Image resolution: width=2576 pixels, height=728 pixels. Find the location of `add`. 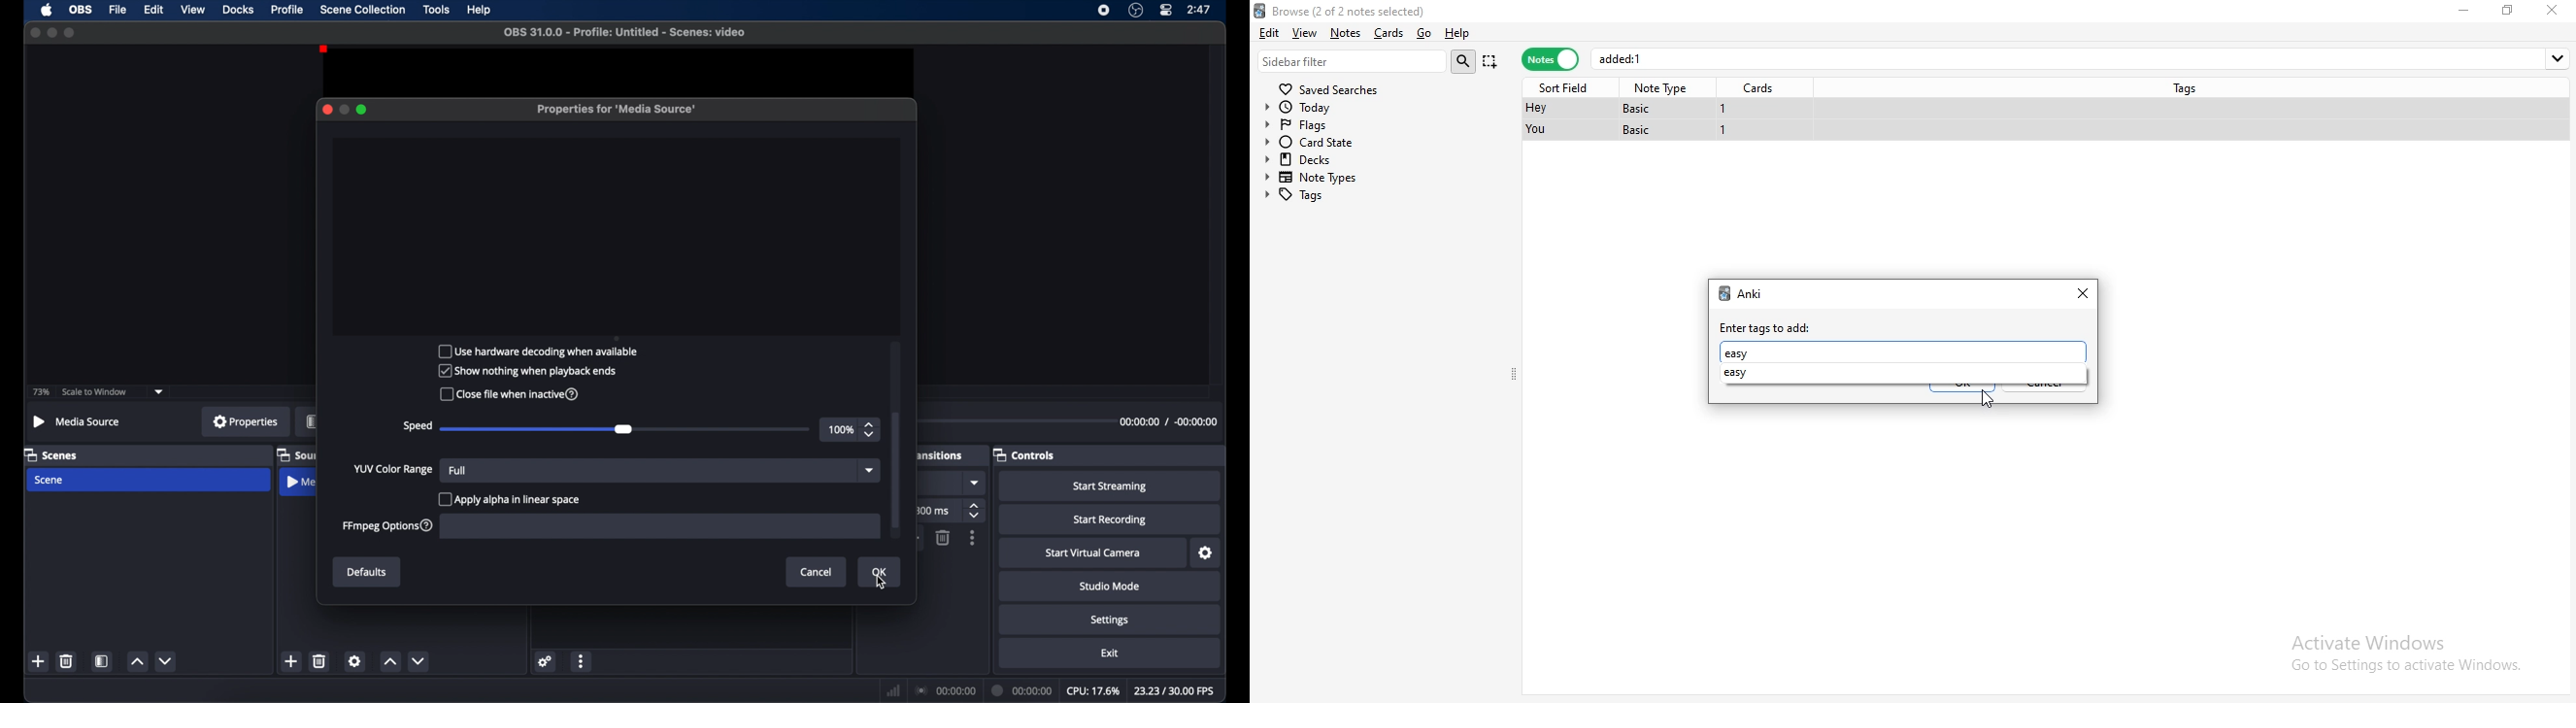

add is located at coordinates (290, 661).